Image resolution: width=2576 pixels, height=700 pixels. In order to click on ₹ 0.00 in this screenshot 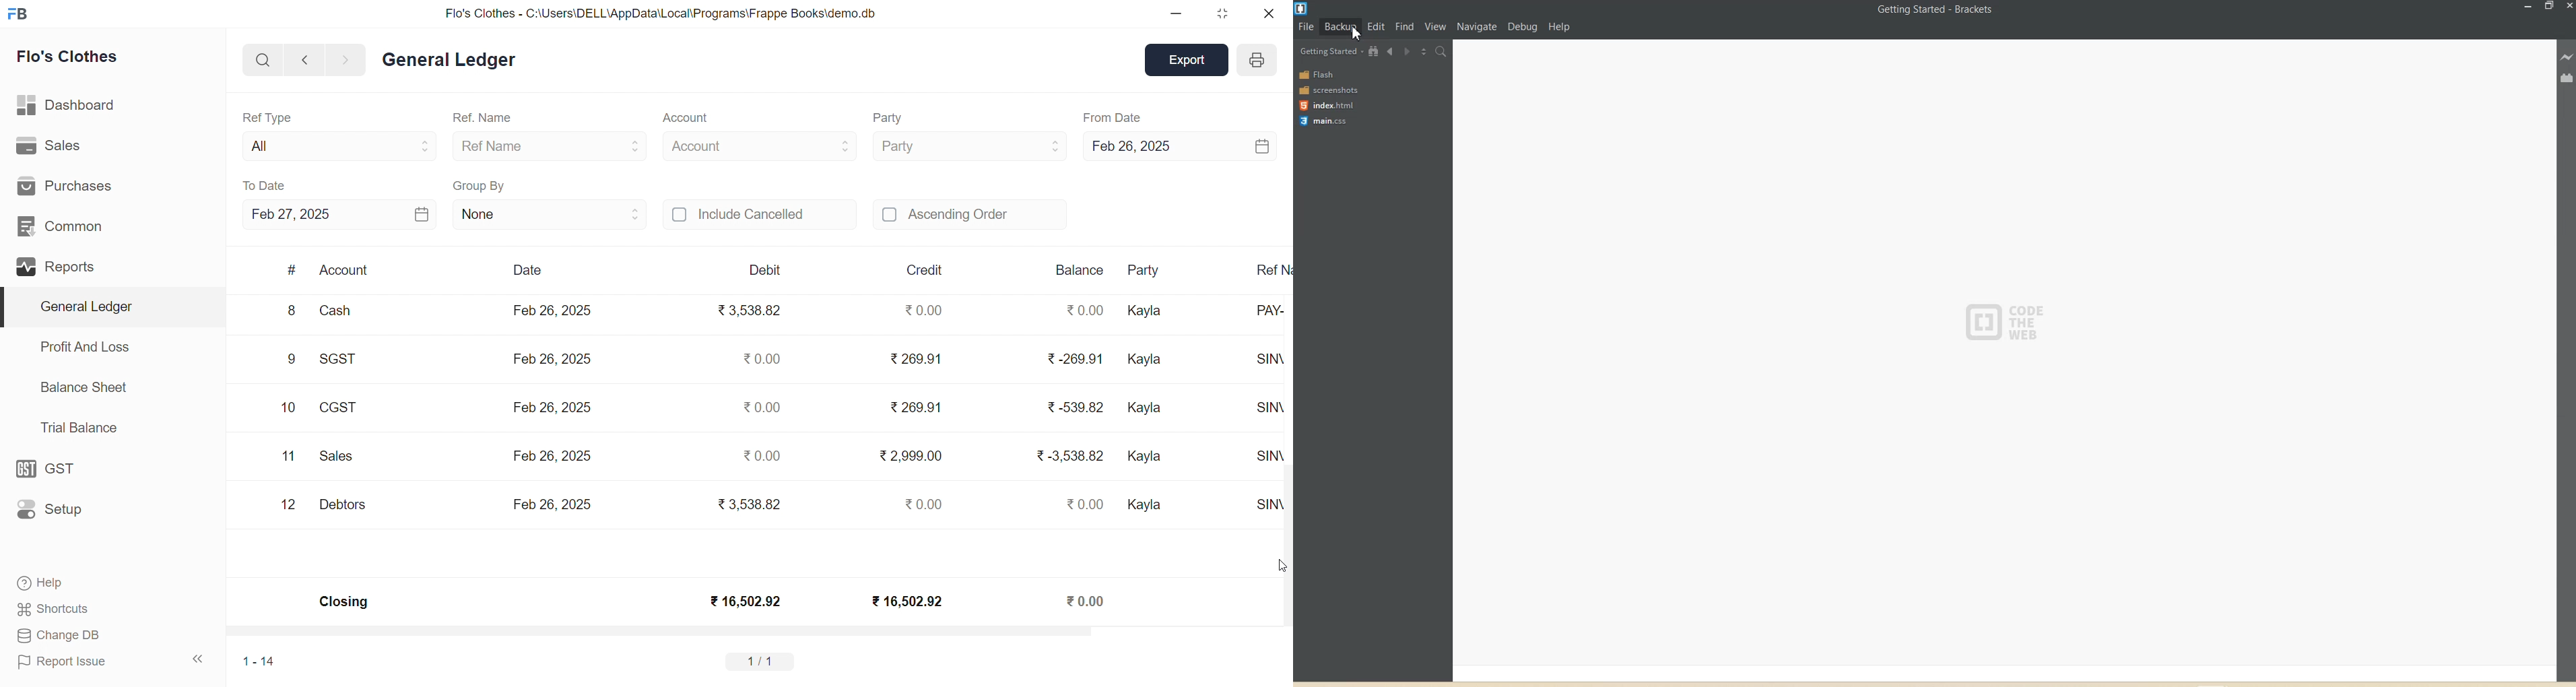, I will do `click(1087, 600)`.